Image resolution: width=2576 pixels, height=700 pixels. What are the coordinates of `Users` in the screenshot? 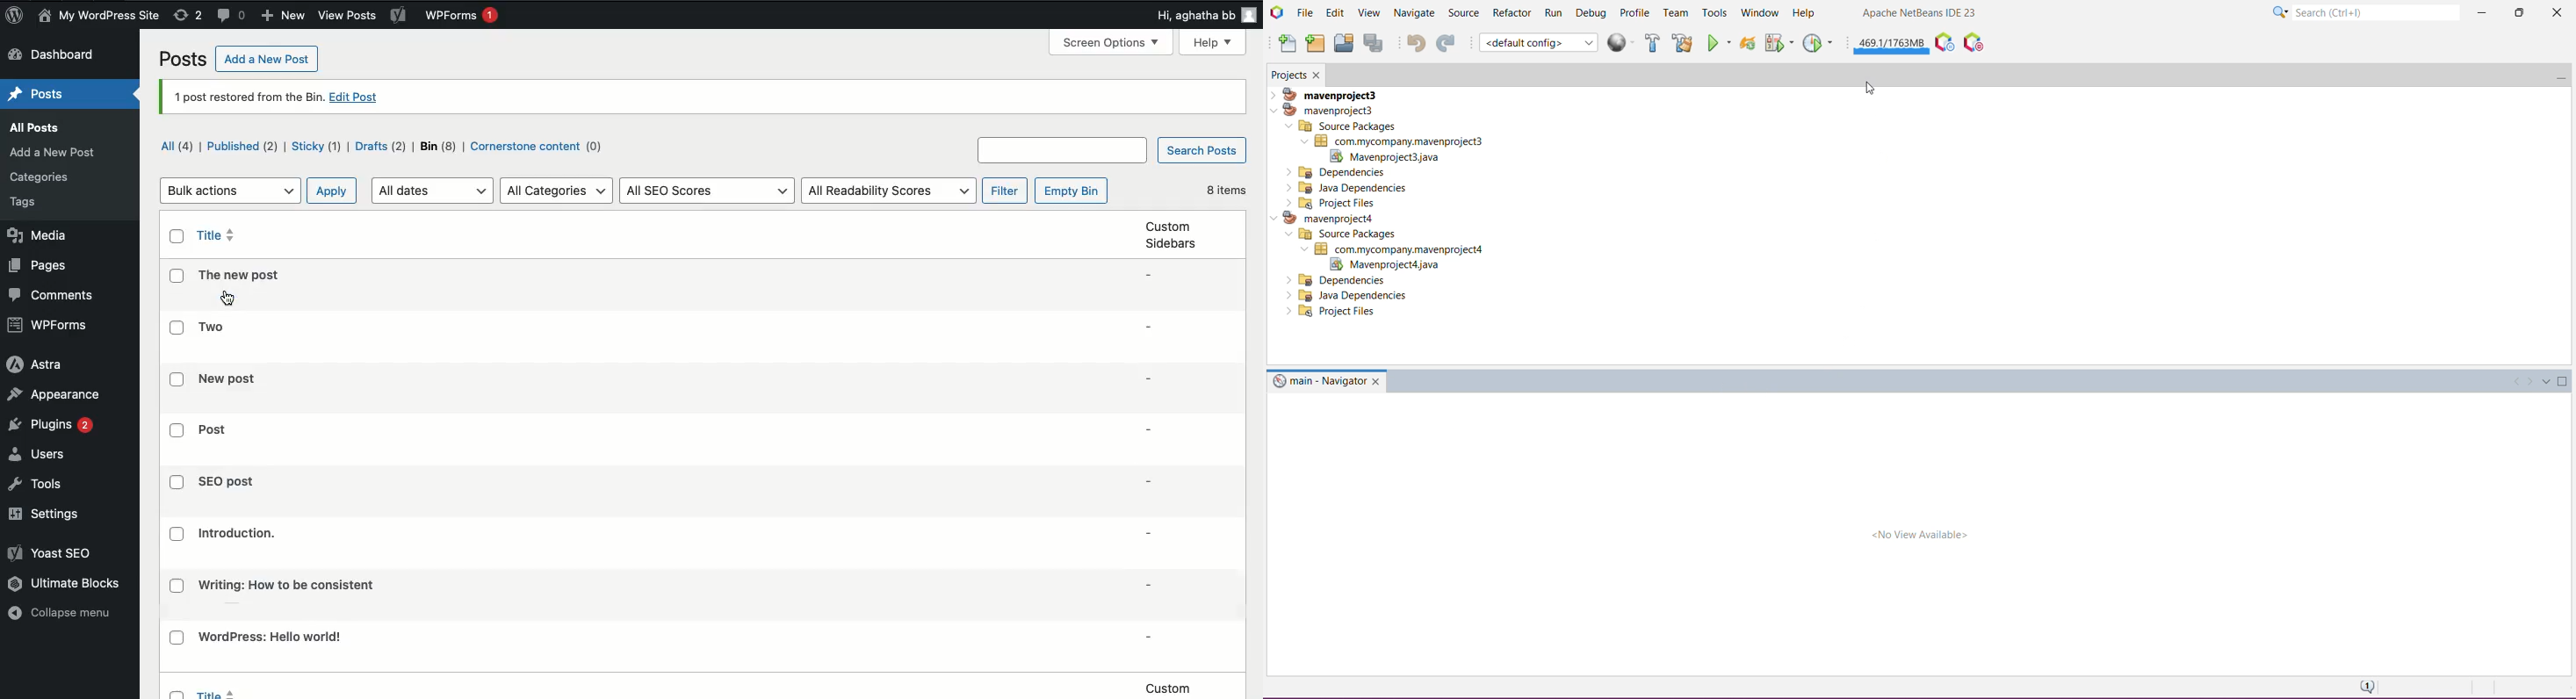 It's located at (39, 455).